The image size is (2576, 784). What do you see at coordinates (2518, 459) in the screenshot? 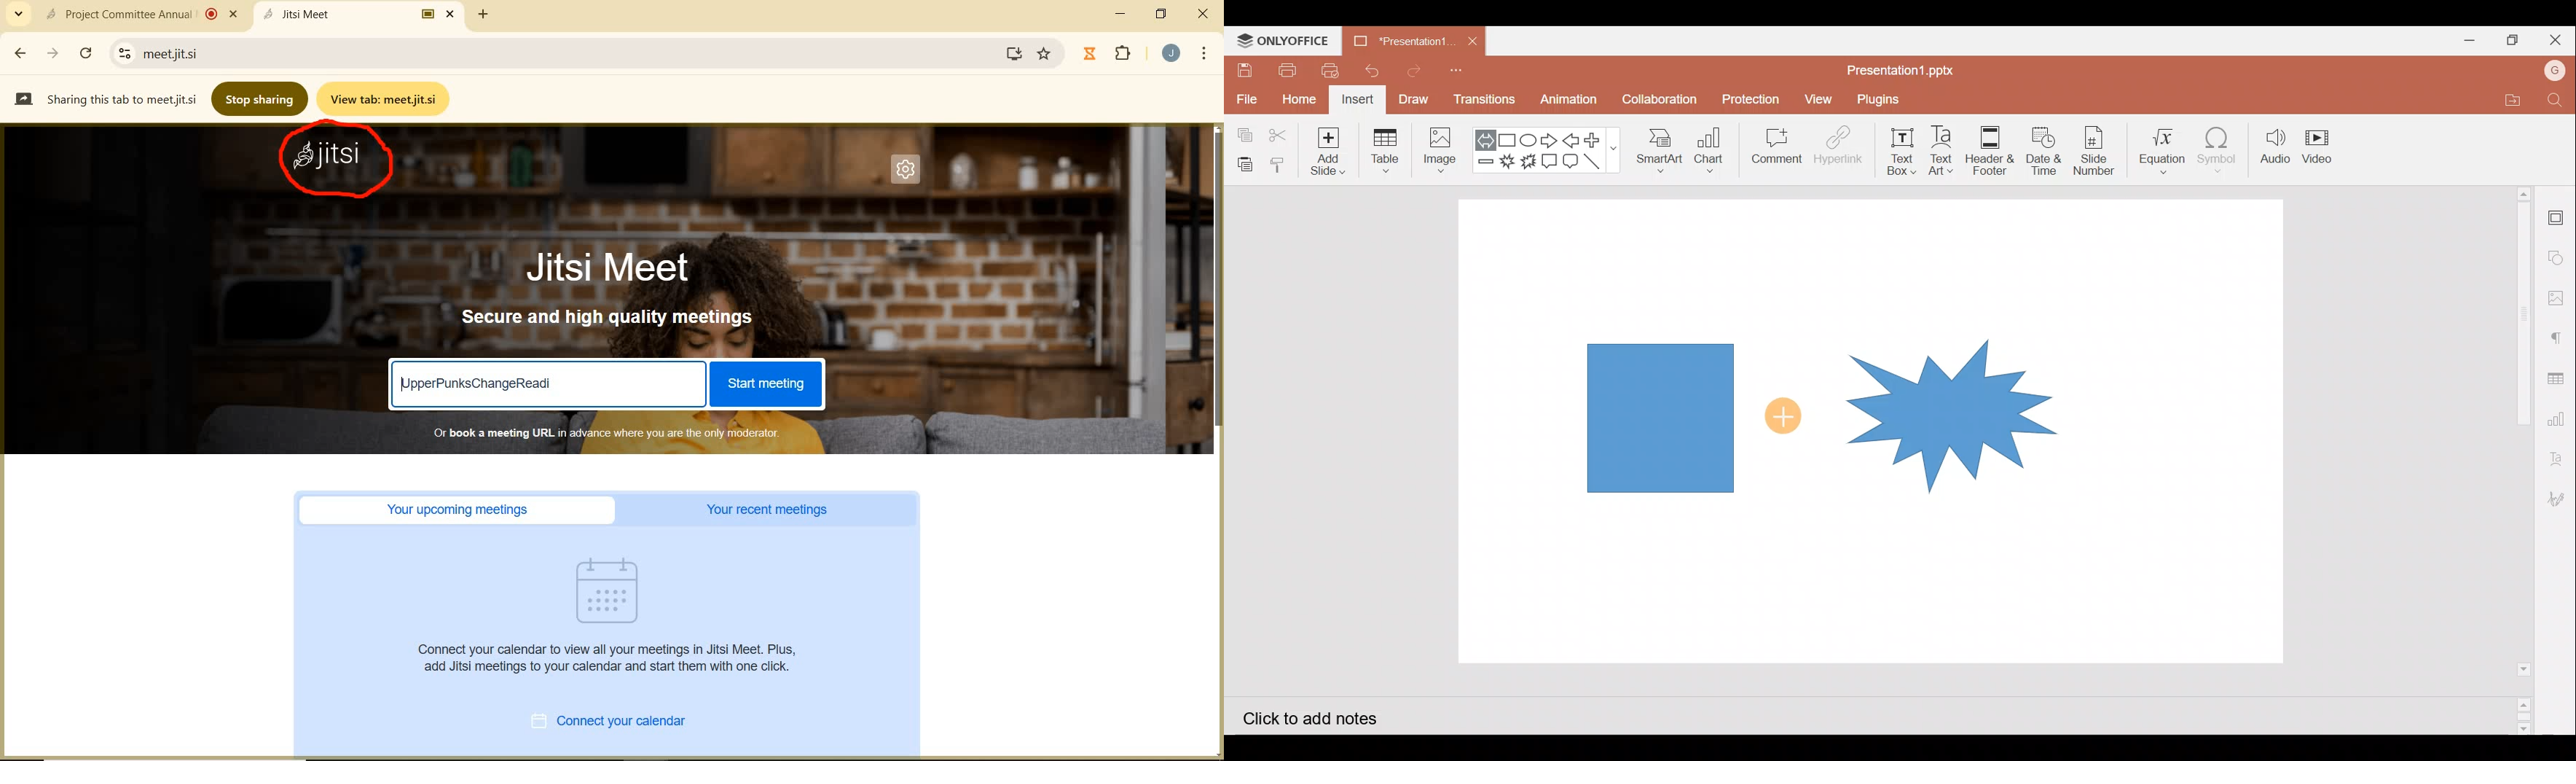
I see `Scroll bar` at bounding box center [2518, 459].